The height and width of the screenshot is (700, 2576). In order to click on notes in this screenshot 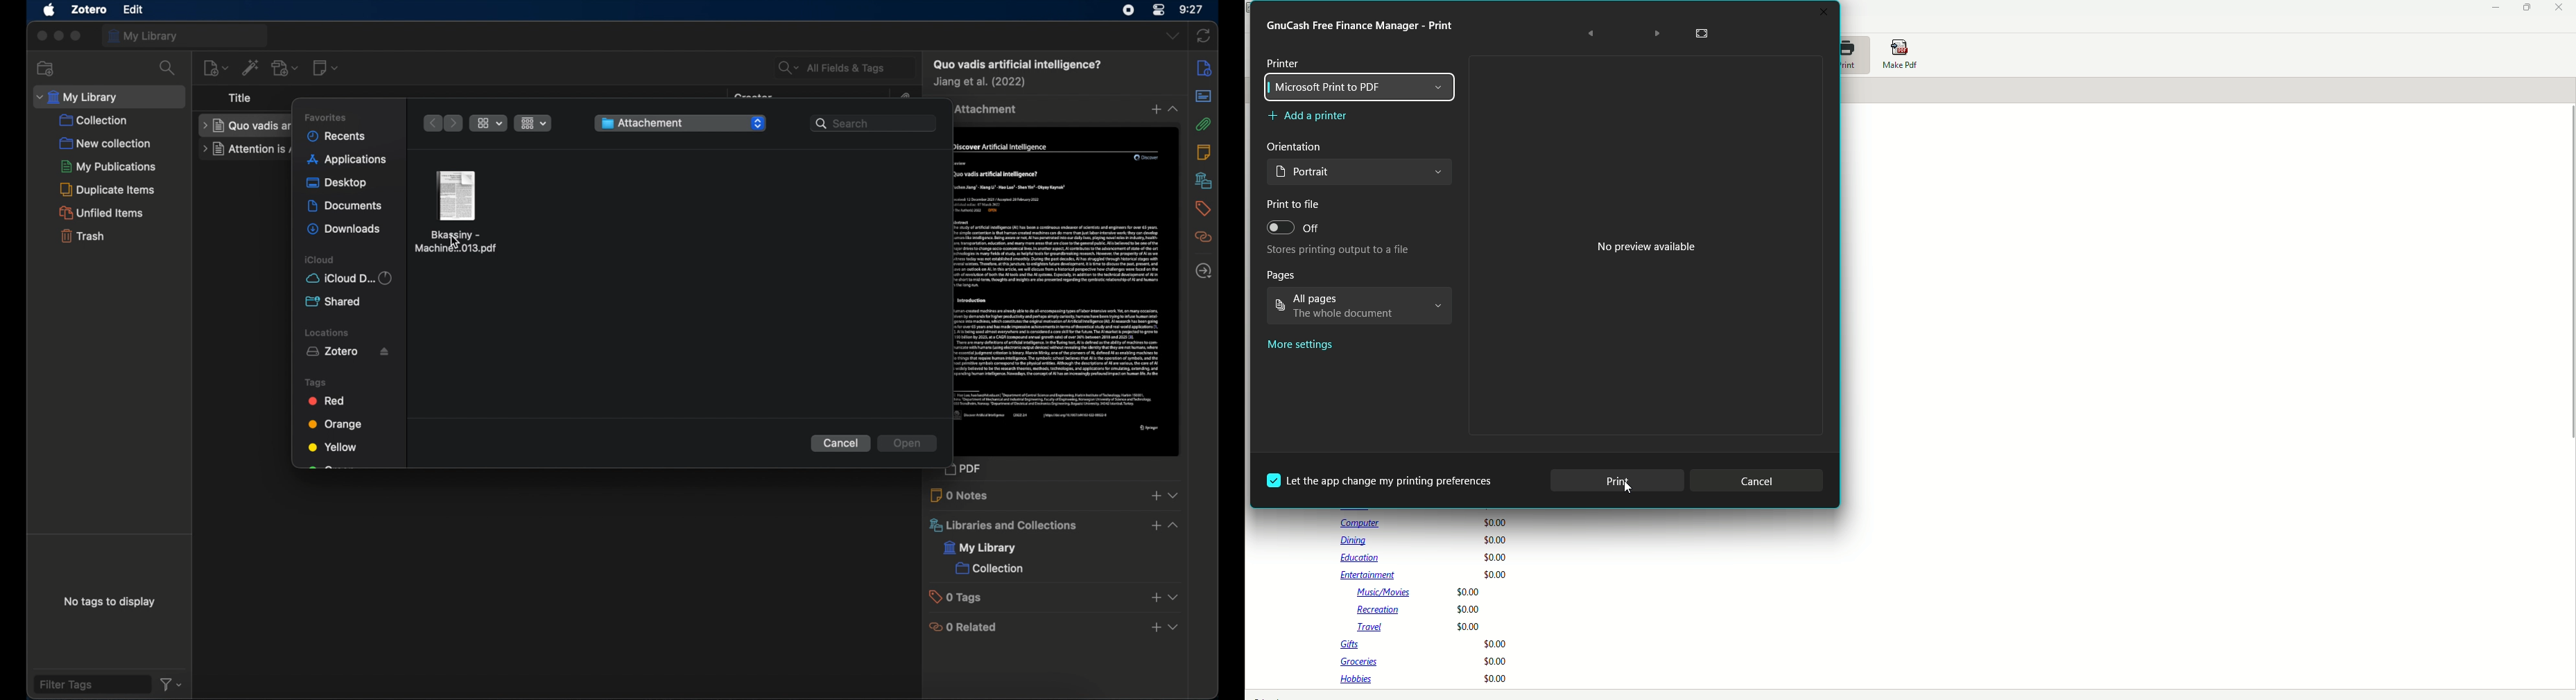, I will do `click(1204, 152)`.